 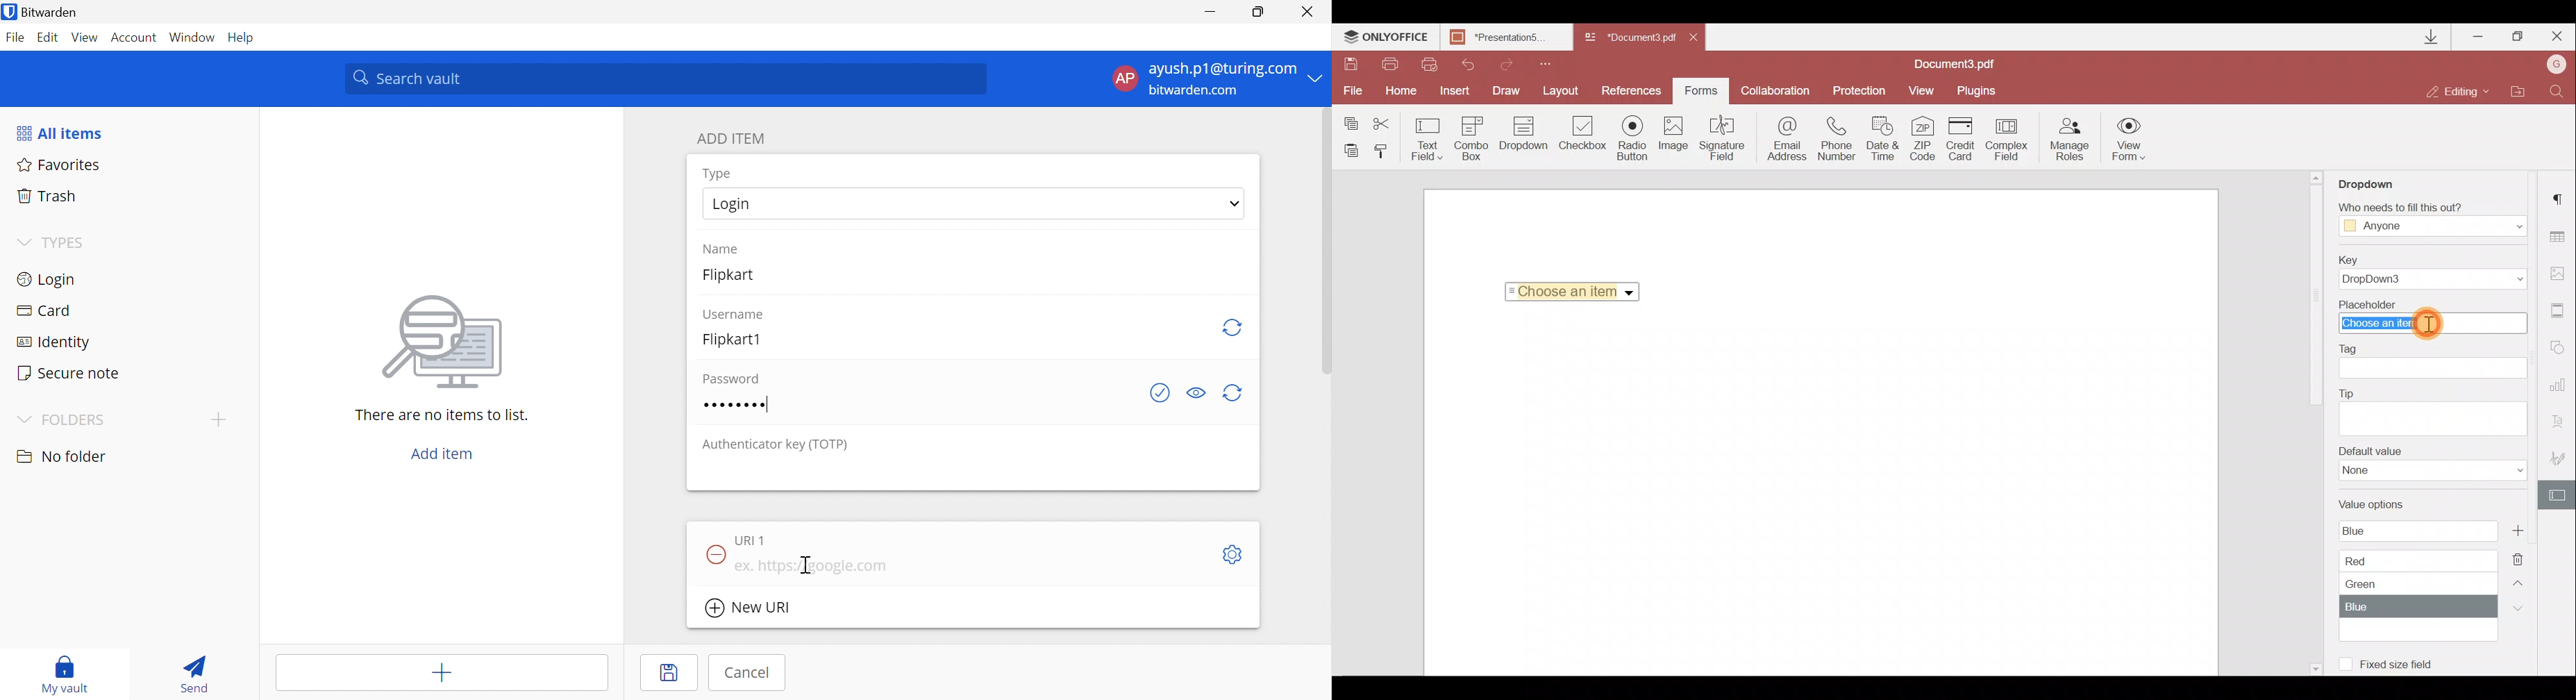 What do you see at coordinates (1885, 139) in the screenshot?
I see `Date & time` at bounding box center [1885, 139].